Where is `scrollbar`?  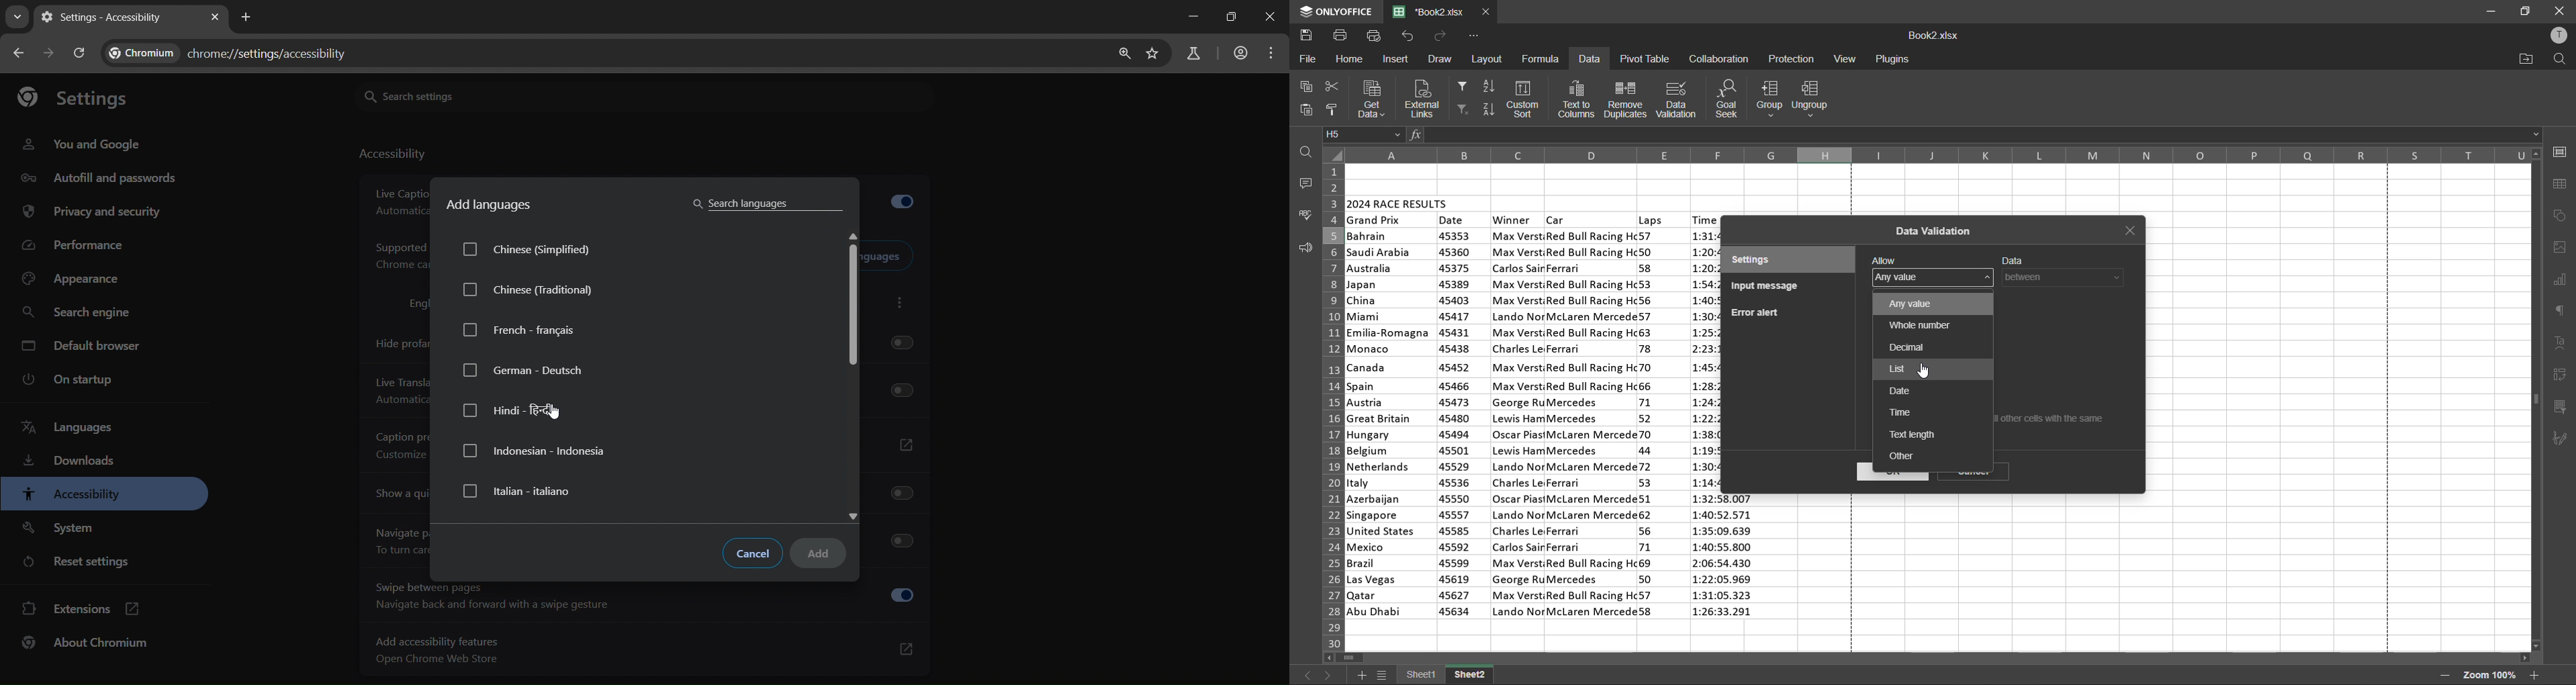
scrollbar is located at coordinates (2536, 399).